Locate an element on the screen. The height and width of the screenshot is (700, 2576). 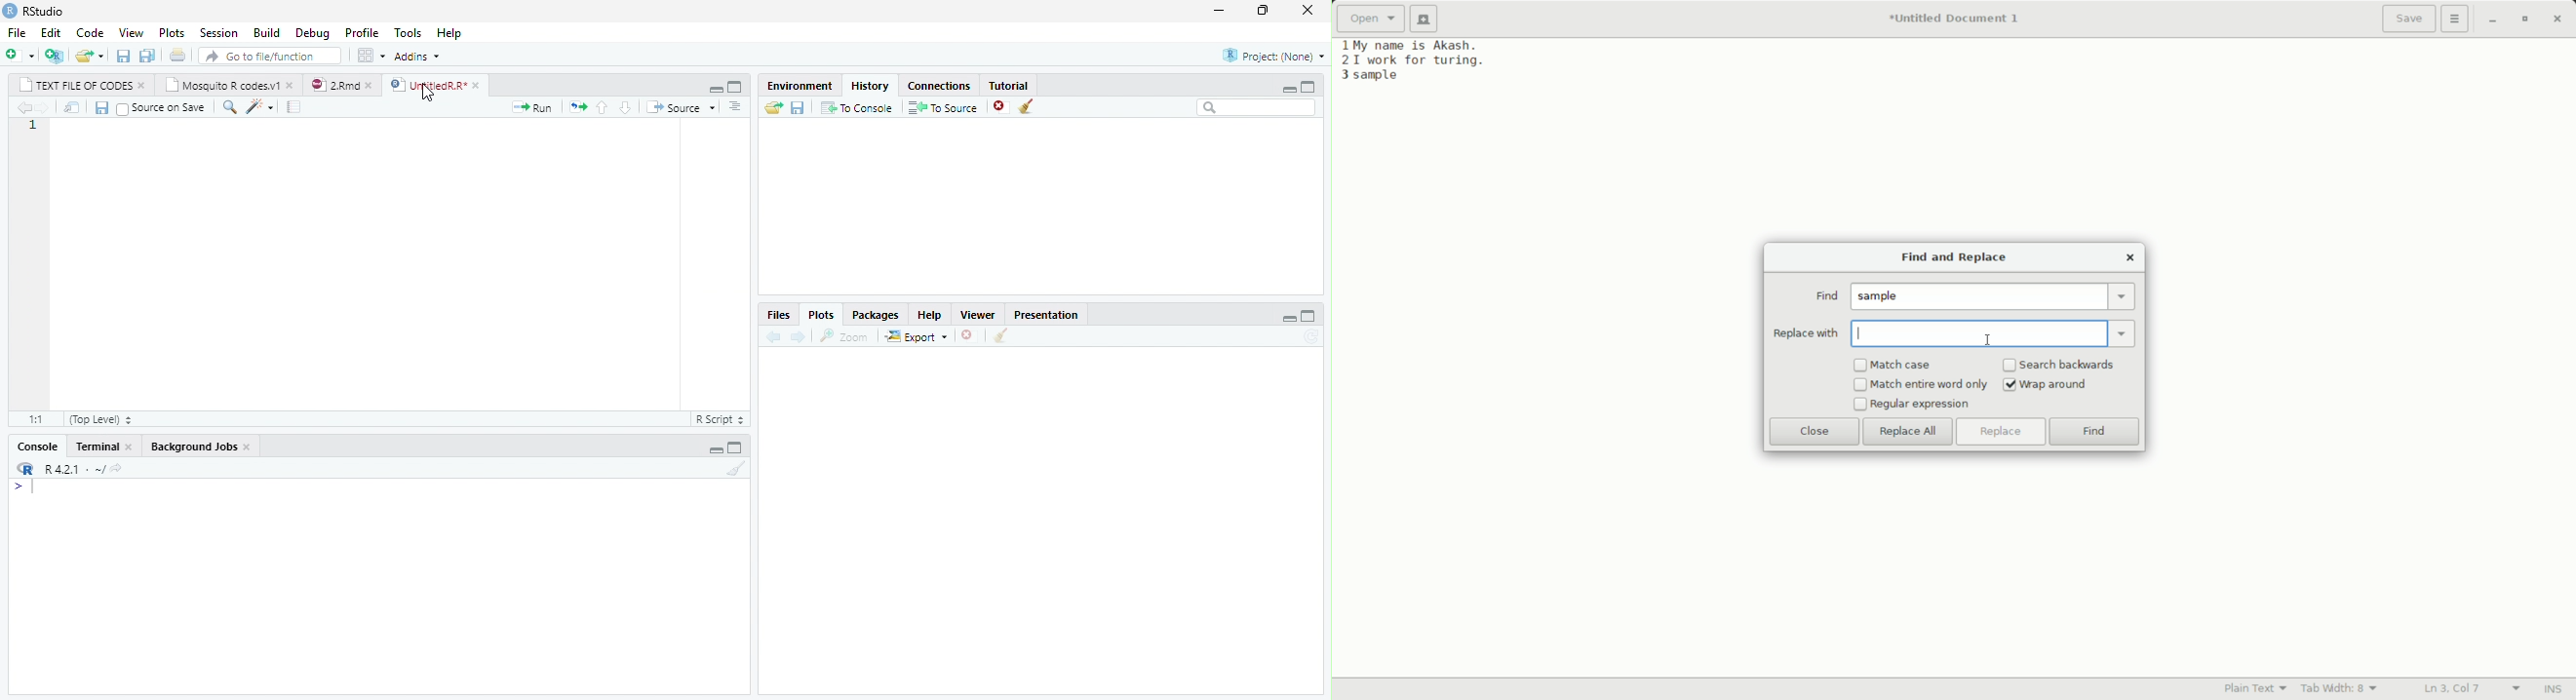
previous plot is located at coordinates (773, 337).